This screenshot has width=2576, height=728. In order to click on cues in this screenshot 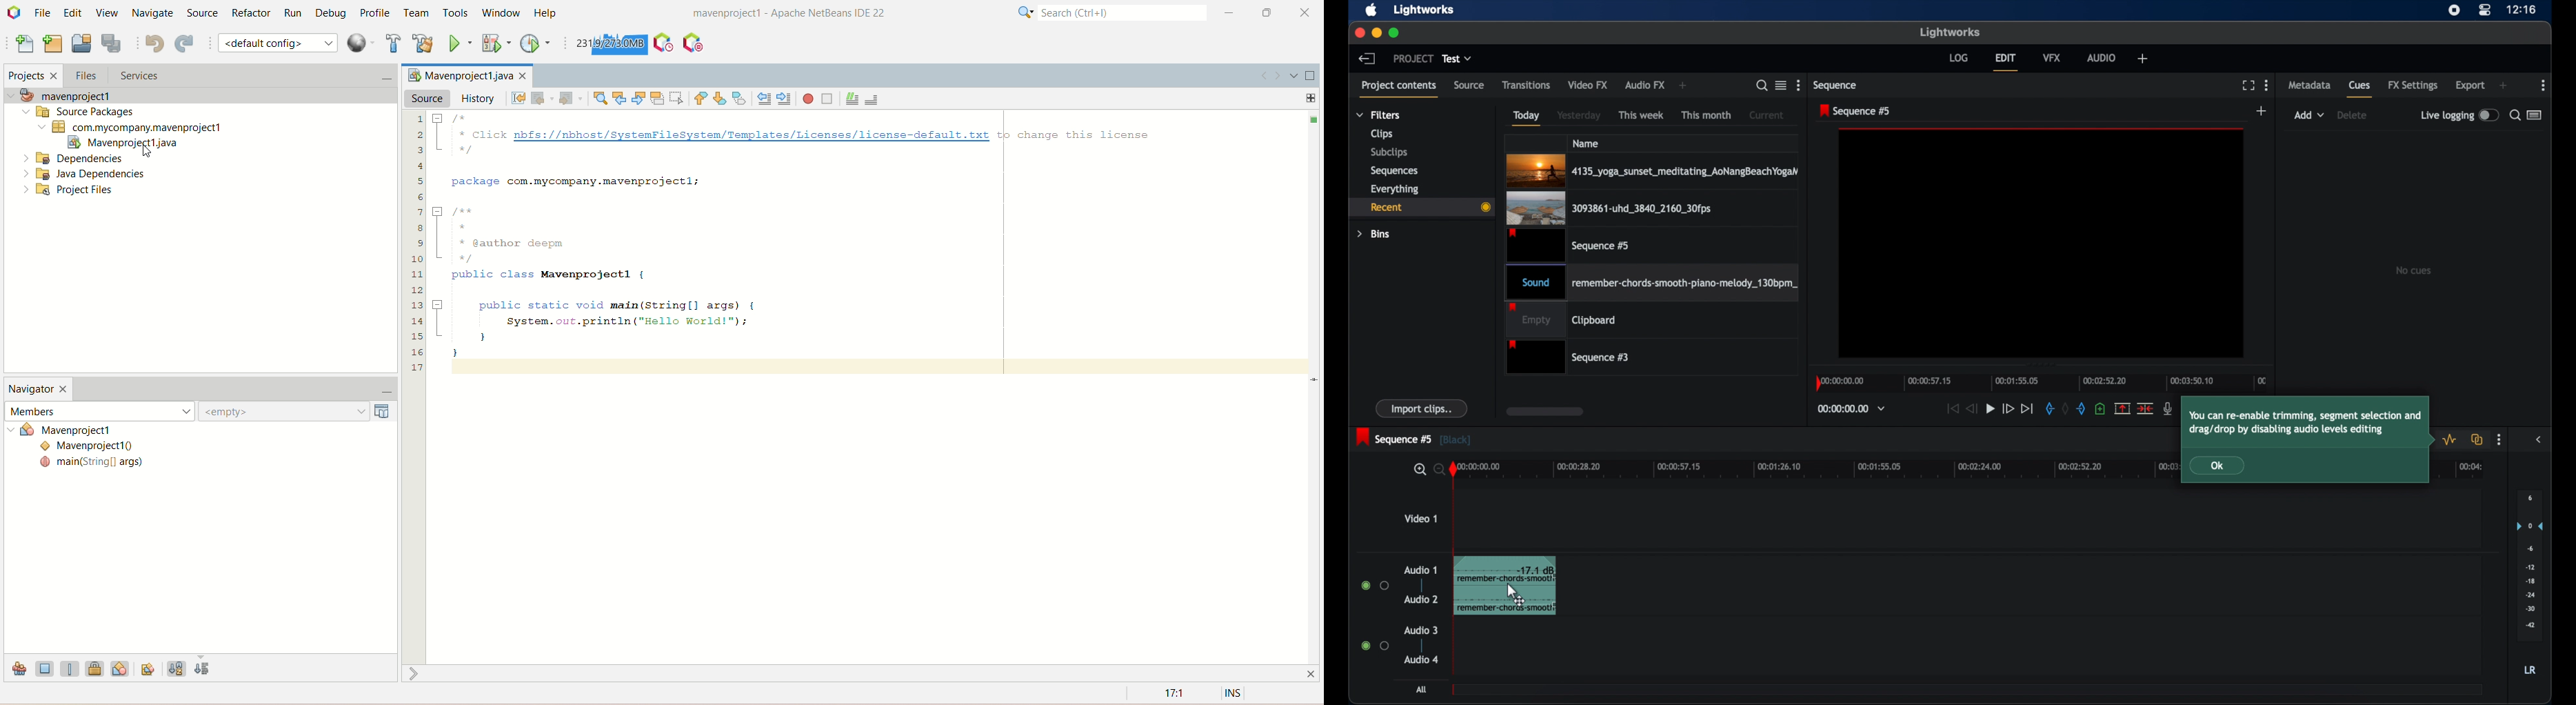, I will do `click(2361, 90)`.